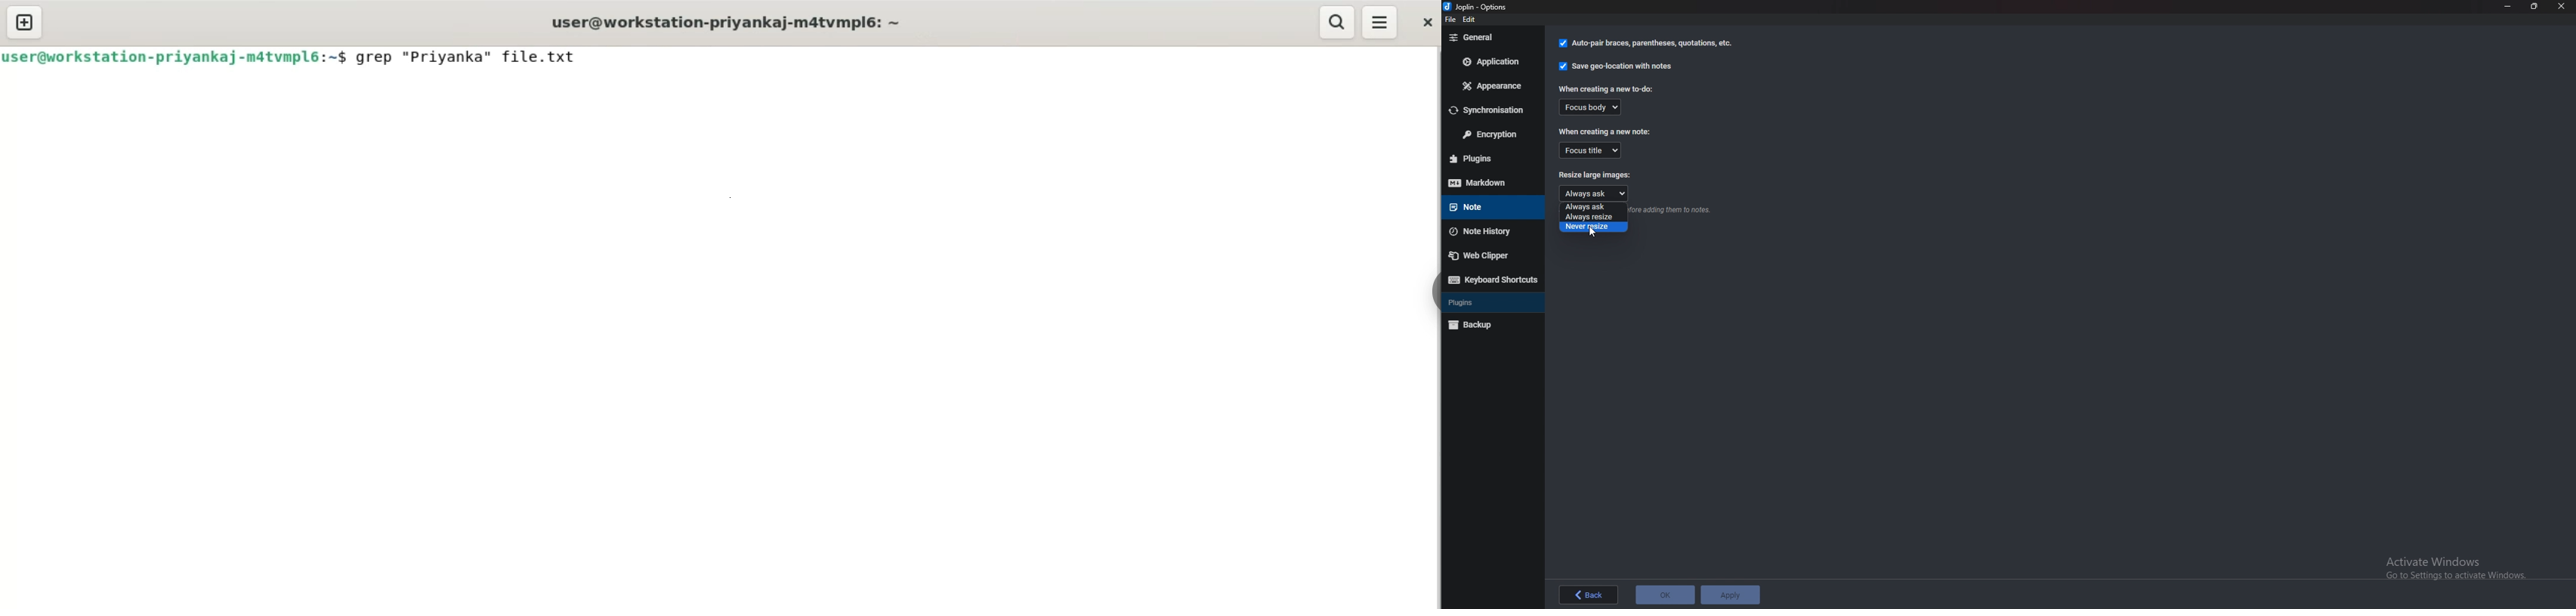  What do you see at coordinates (1665, 594) in the screenshot?
I see `ok` at bounding box center [1665, 594].